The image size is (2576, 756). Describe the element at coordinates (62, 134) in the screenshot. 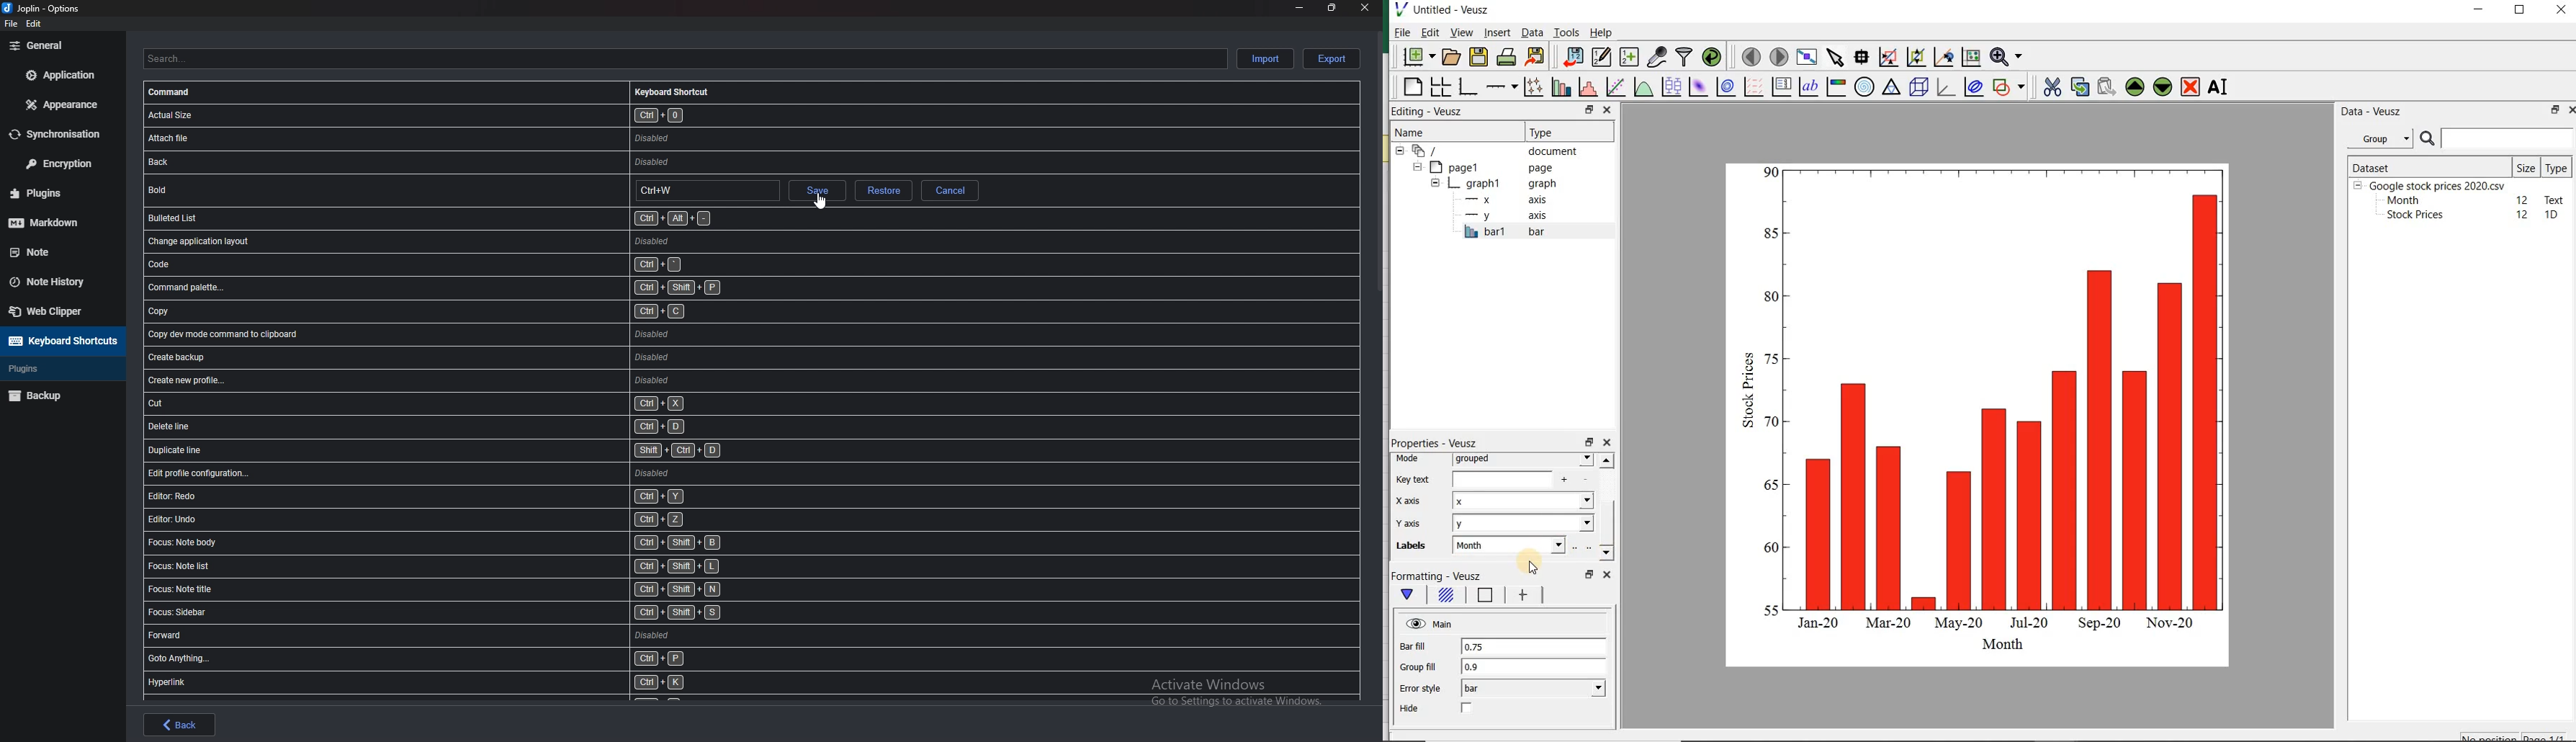

I see `Synchronization` at that location.